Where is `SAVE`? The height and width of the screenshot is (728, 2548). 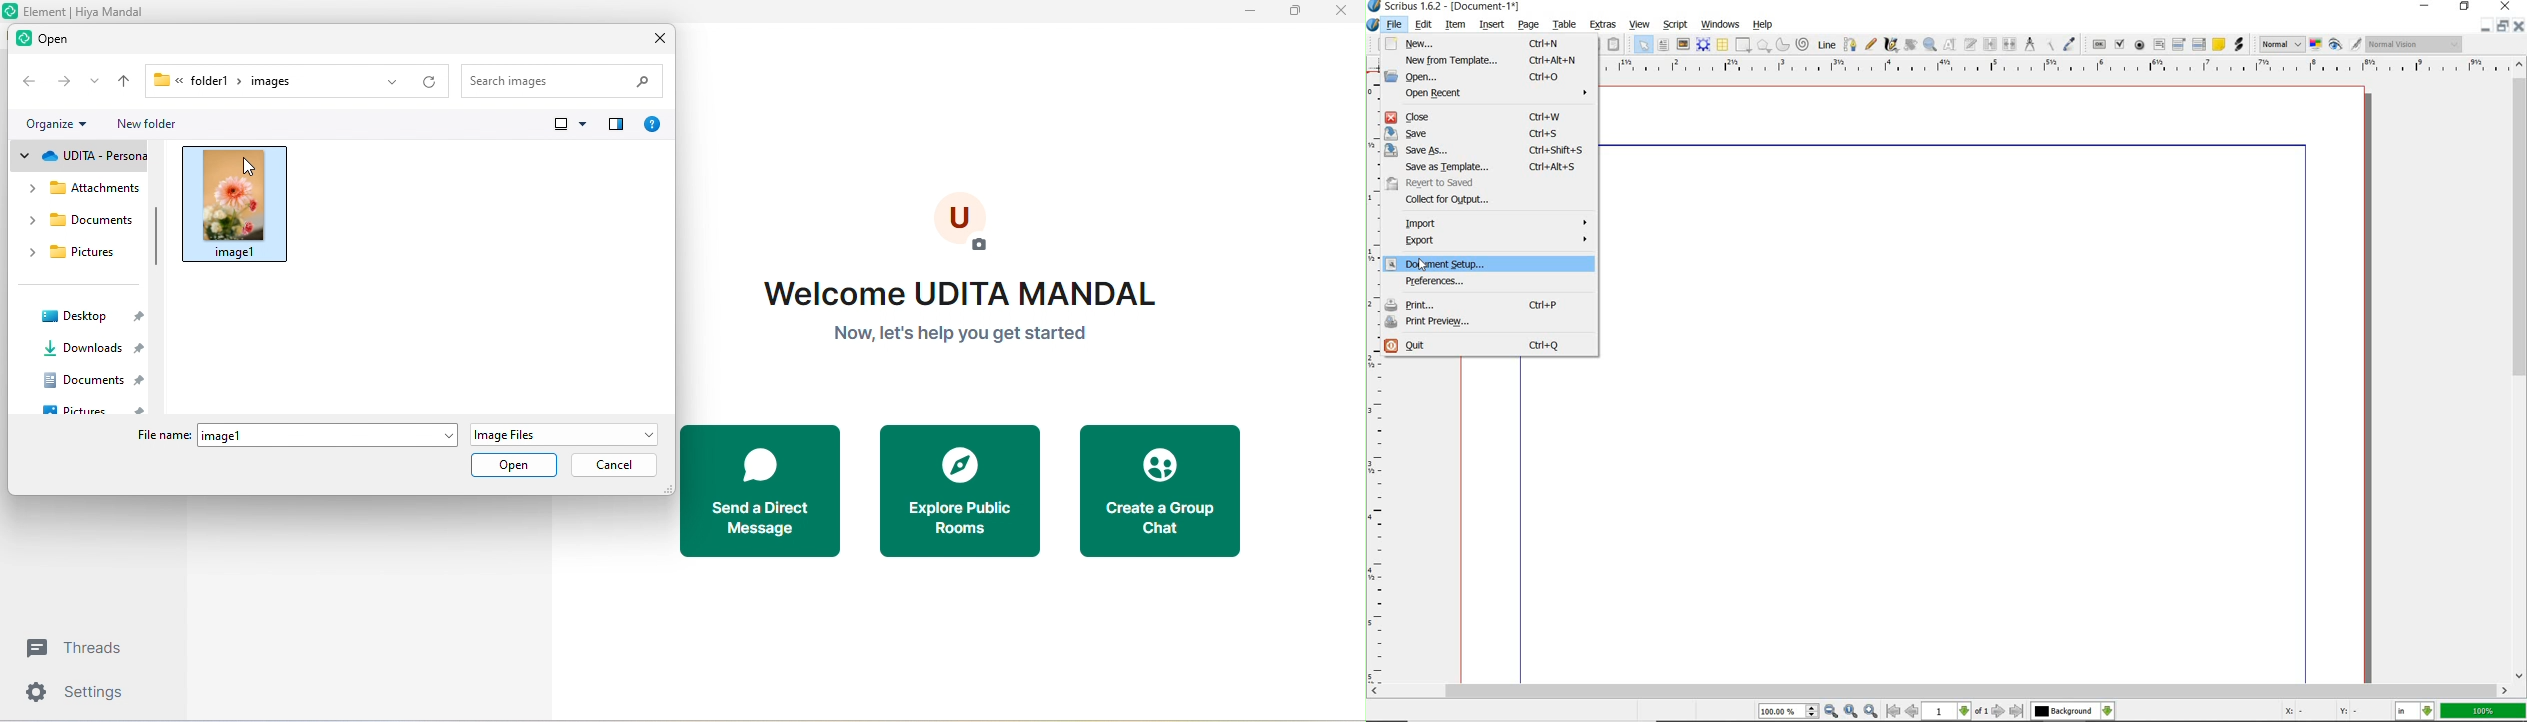 SAVE is located at coordinates (1485, 133).